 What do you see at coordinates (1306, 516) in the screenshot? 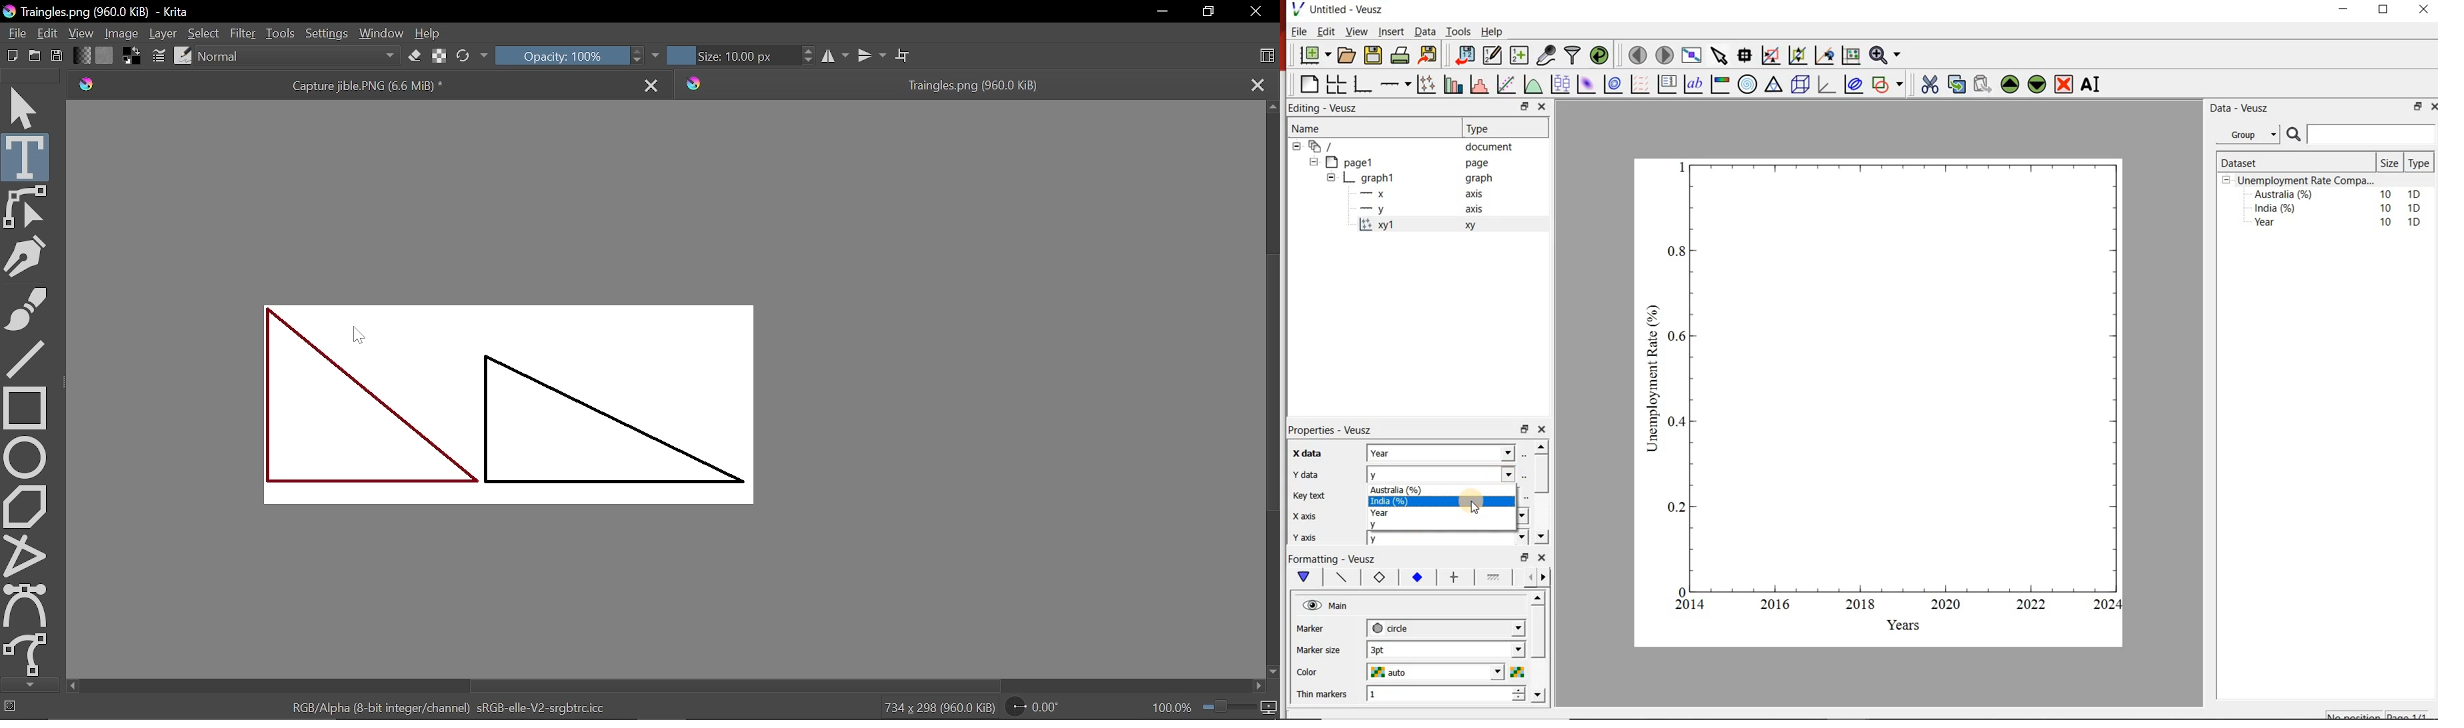
I see `x axis` at bounding box center [1306, 516].